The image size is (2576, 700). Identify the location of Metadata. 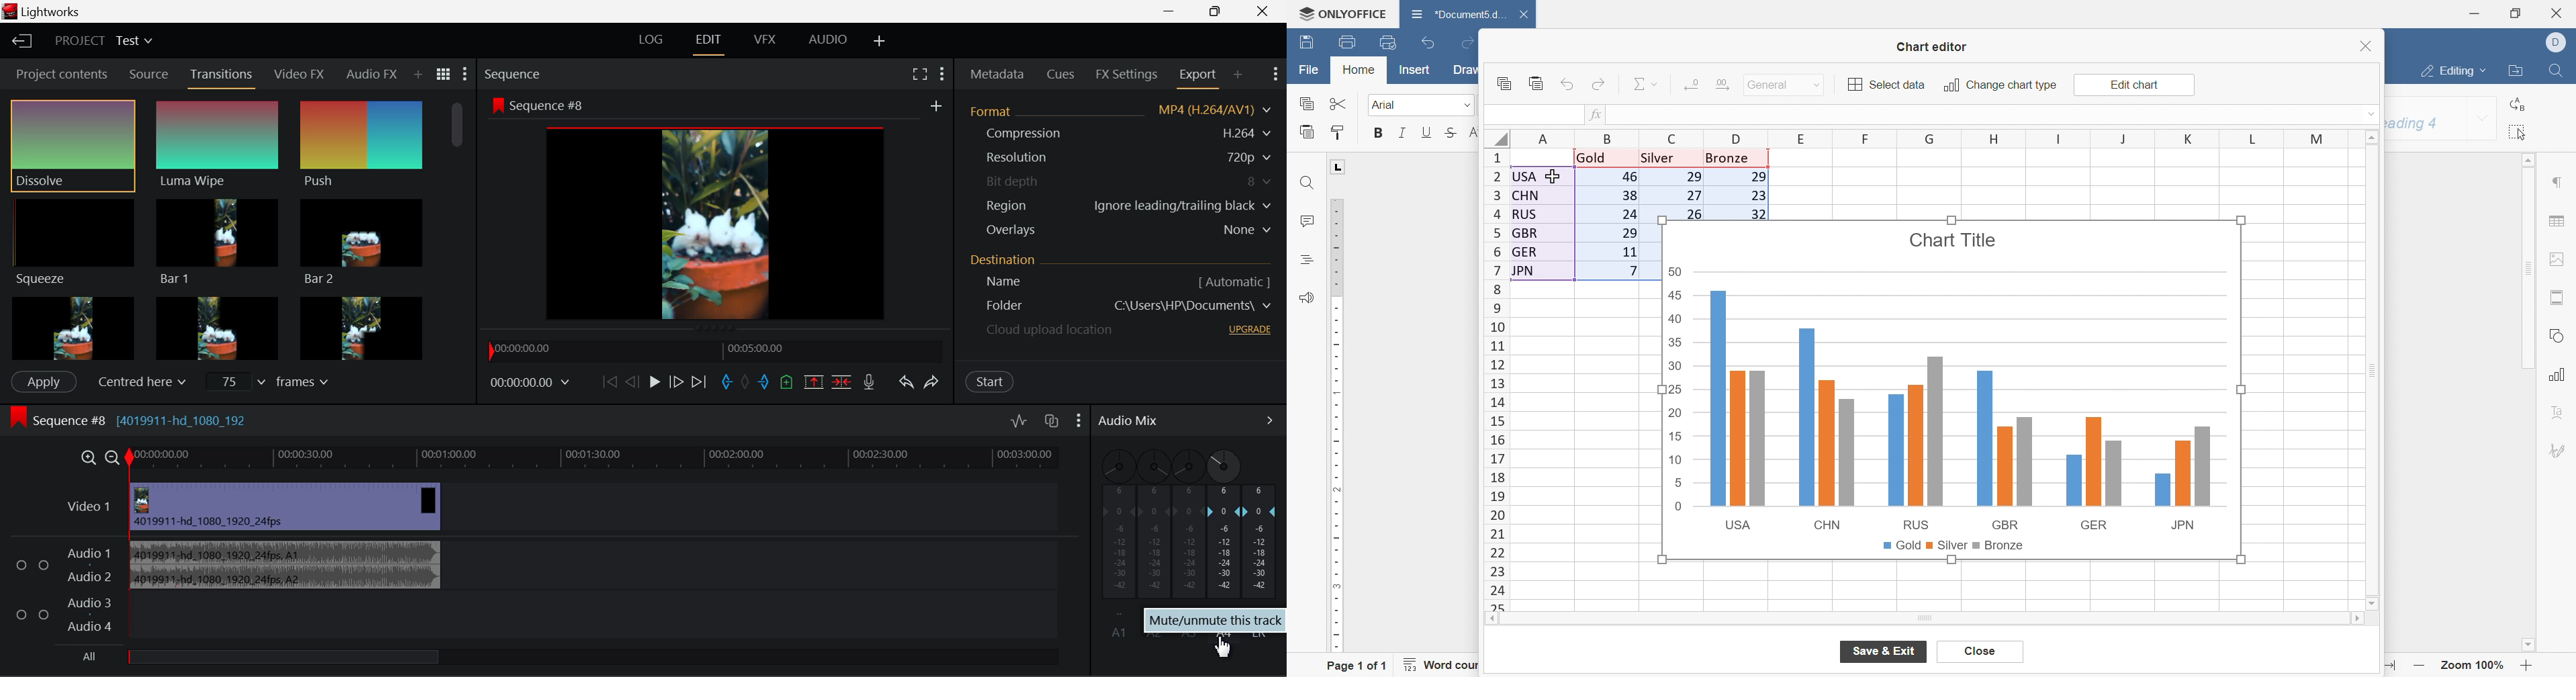
(997, 75).